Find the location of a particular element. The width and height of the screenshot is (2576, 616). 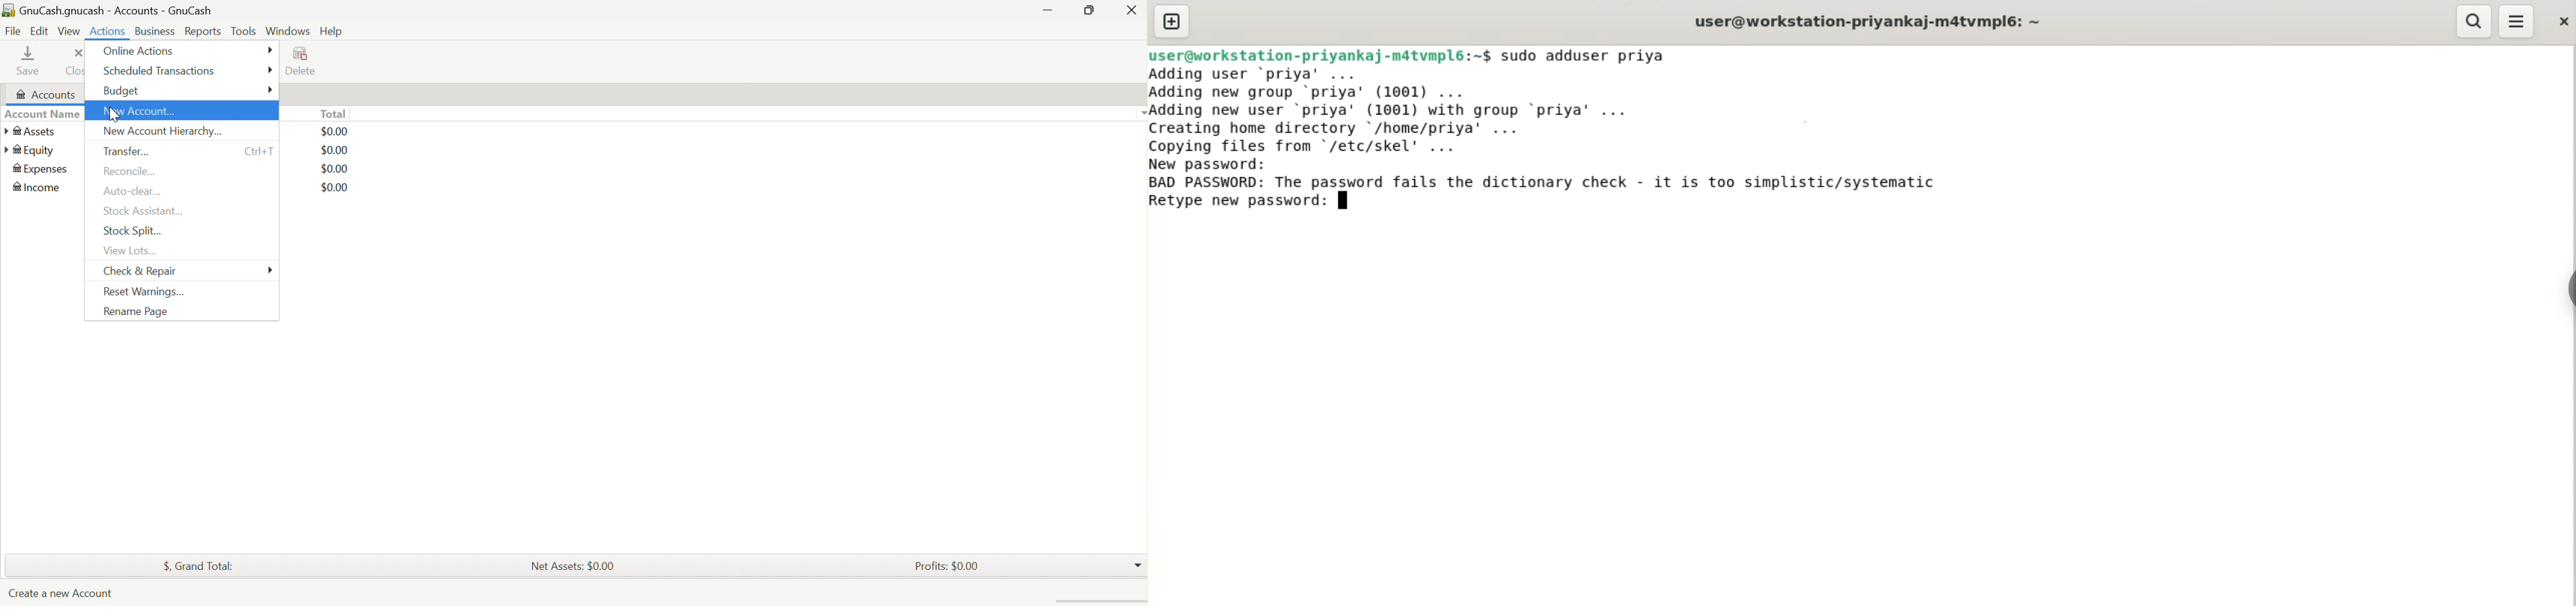

$0.00 is located at coordinates (335, 187).